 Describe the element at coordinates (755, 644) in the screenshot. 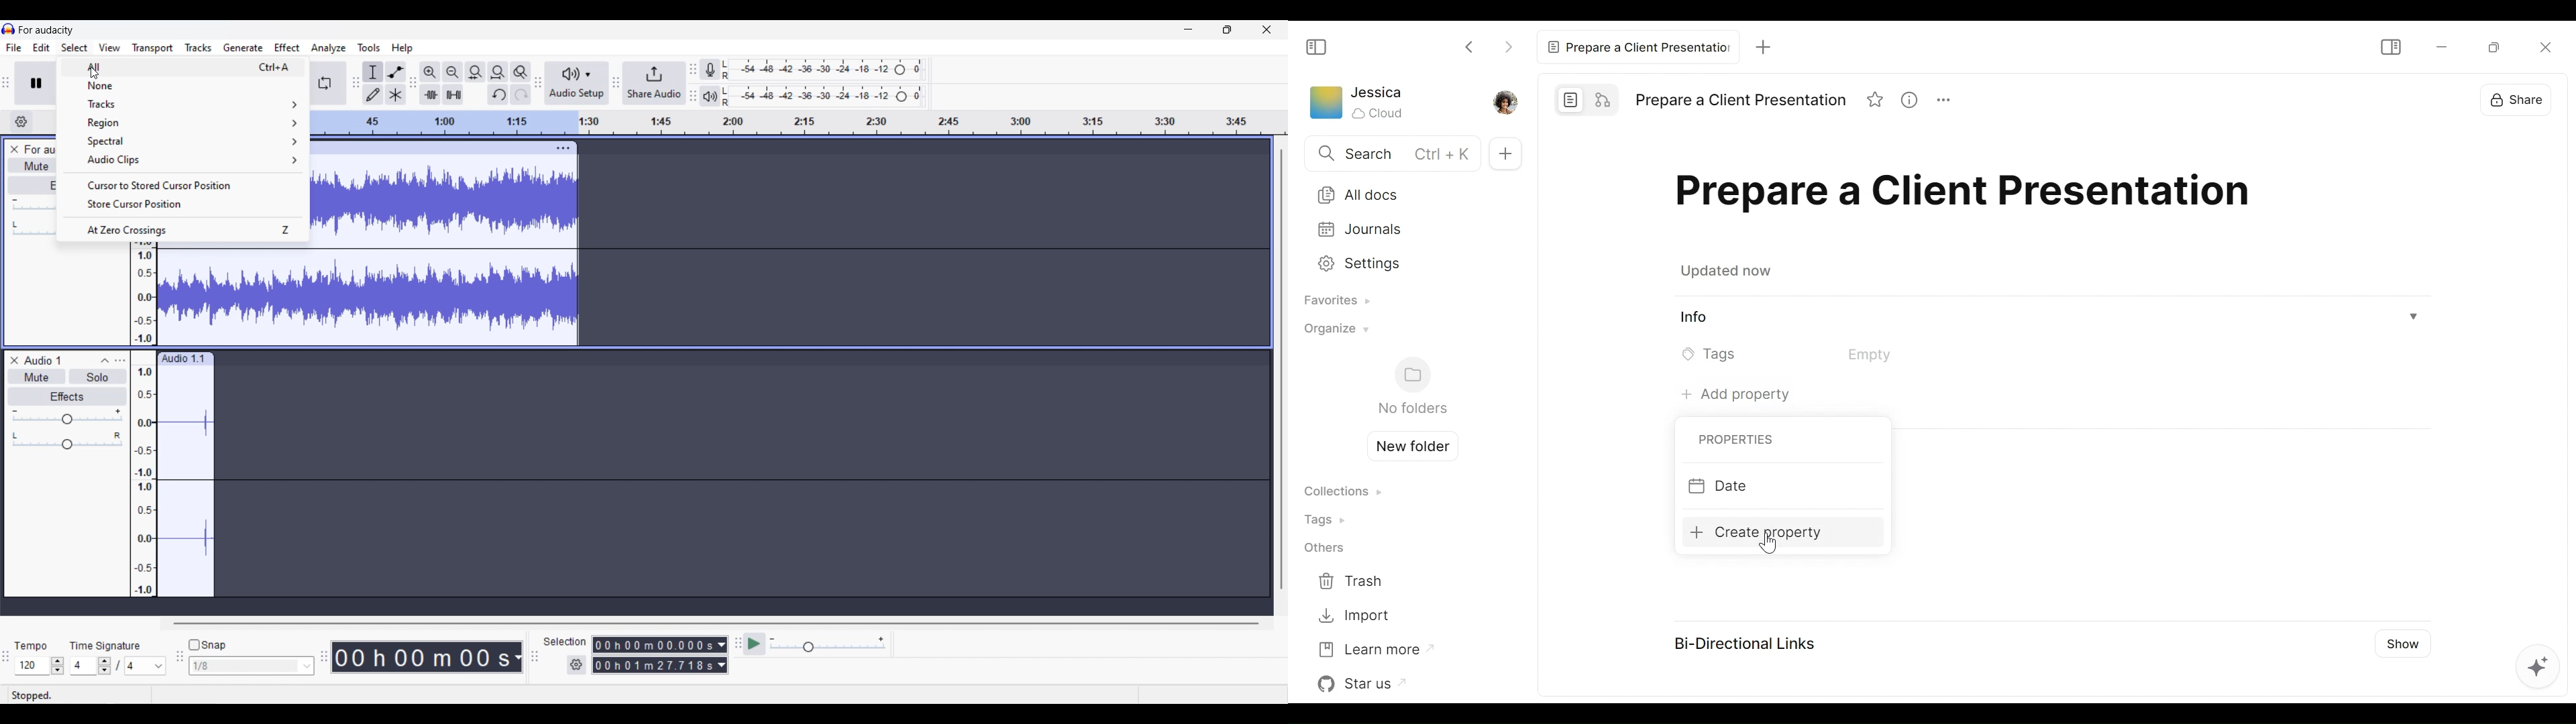

I see `play at speed` at that location.